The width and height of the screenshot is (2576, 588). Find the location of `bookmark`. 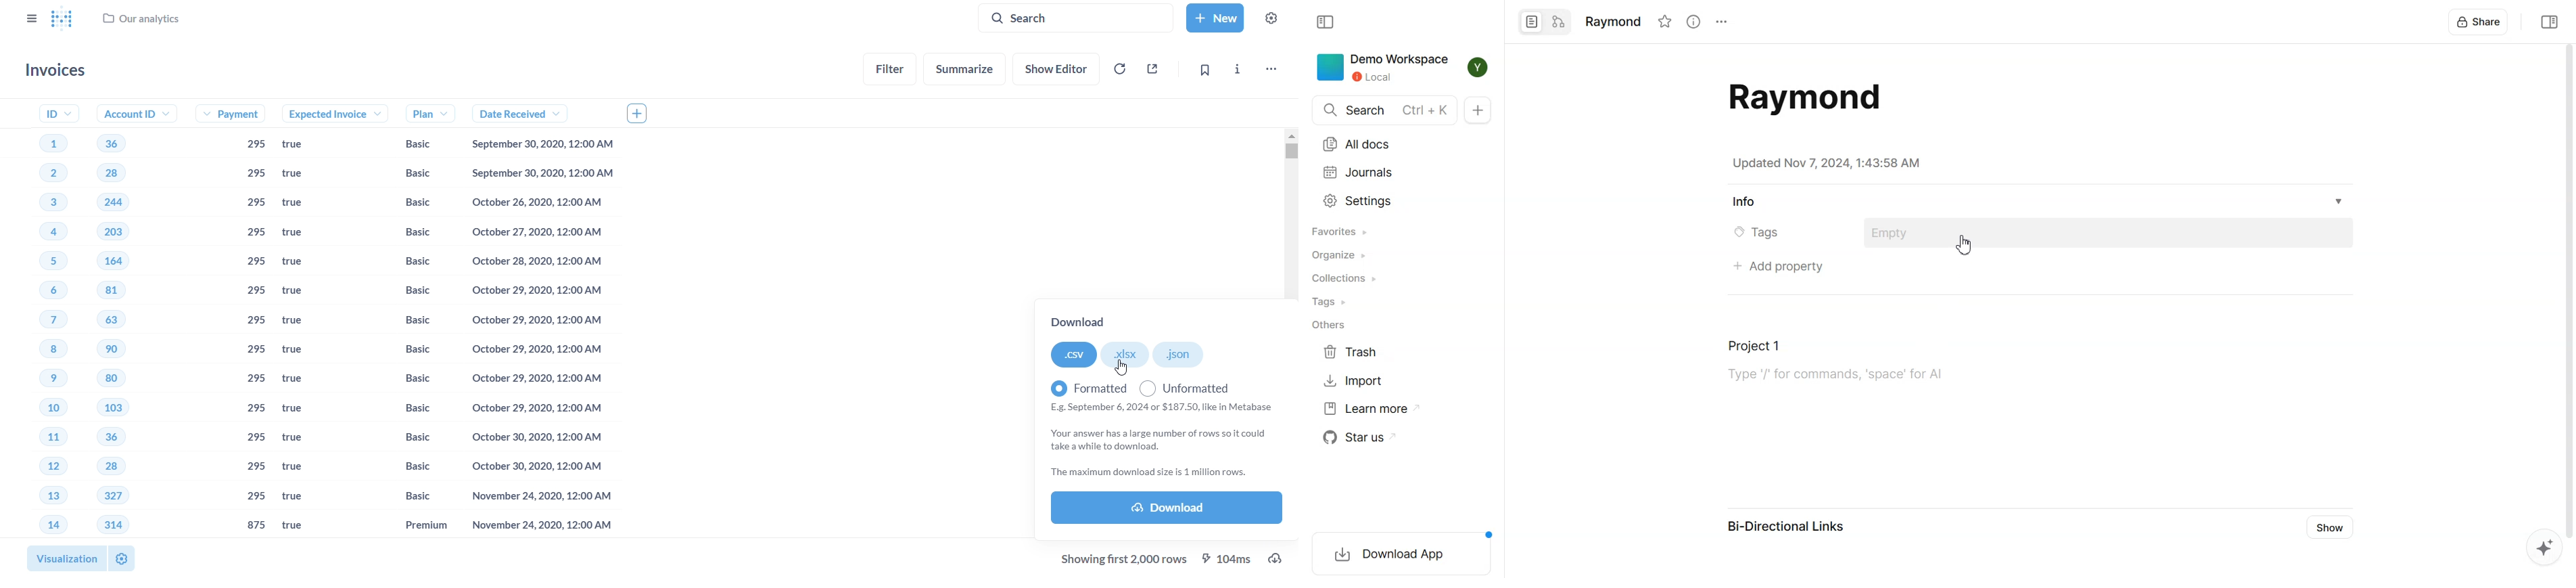

bookmark is located at coordinates (1204, 70).